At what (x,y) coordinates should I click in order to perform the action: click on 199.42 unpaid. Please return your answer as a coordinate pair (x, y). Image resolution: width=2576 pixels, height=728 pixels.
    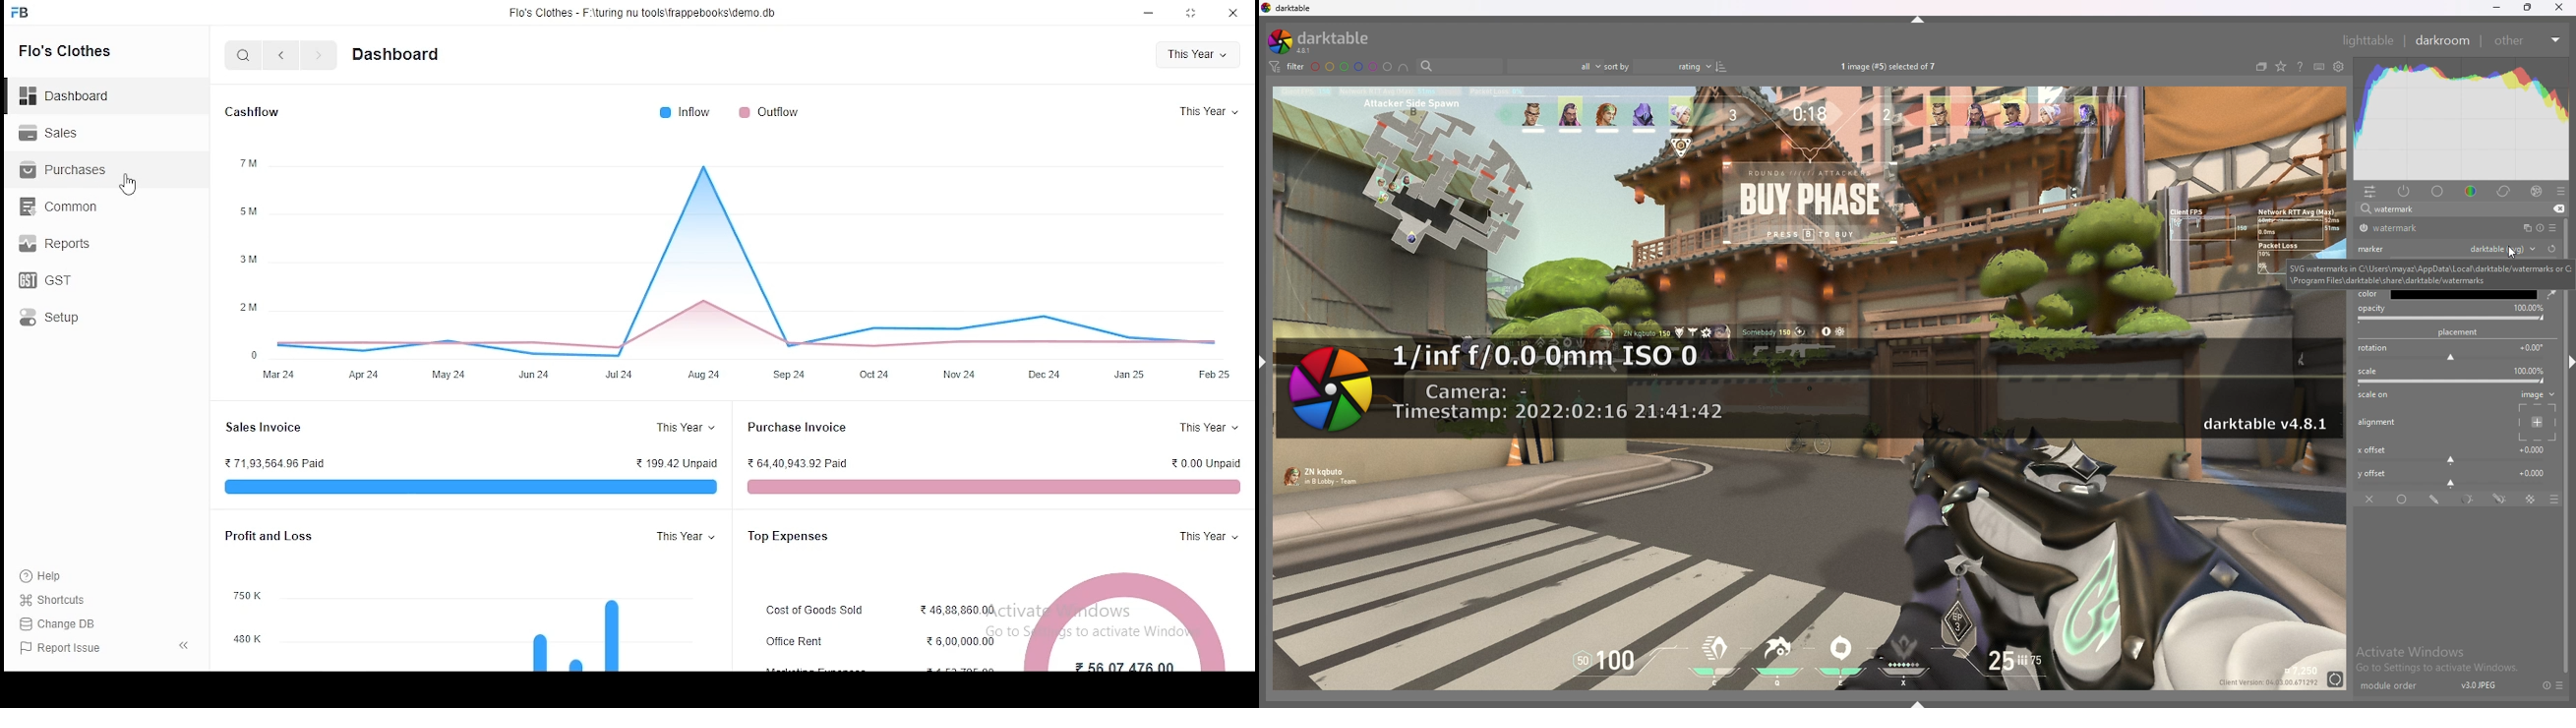
    Looking at the image, I should click on (677, 463).